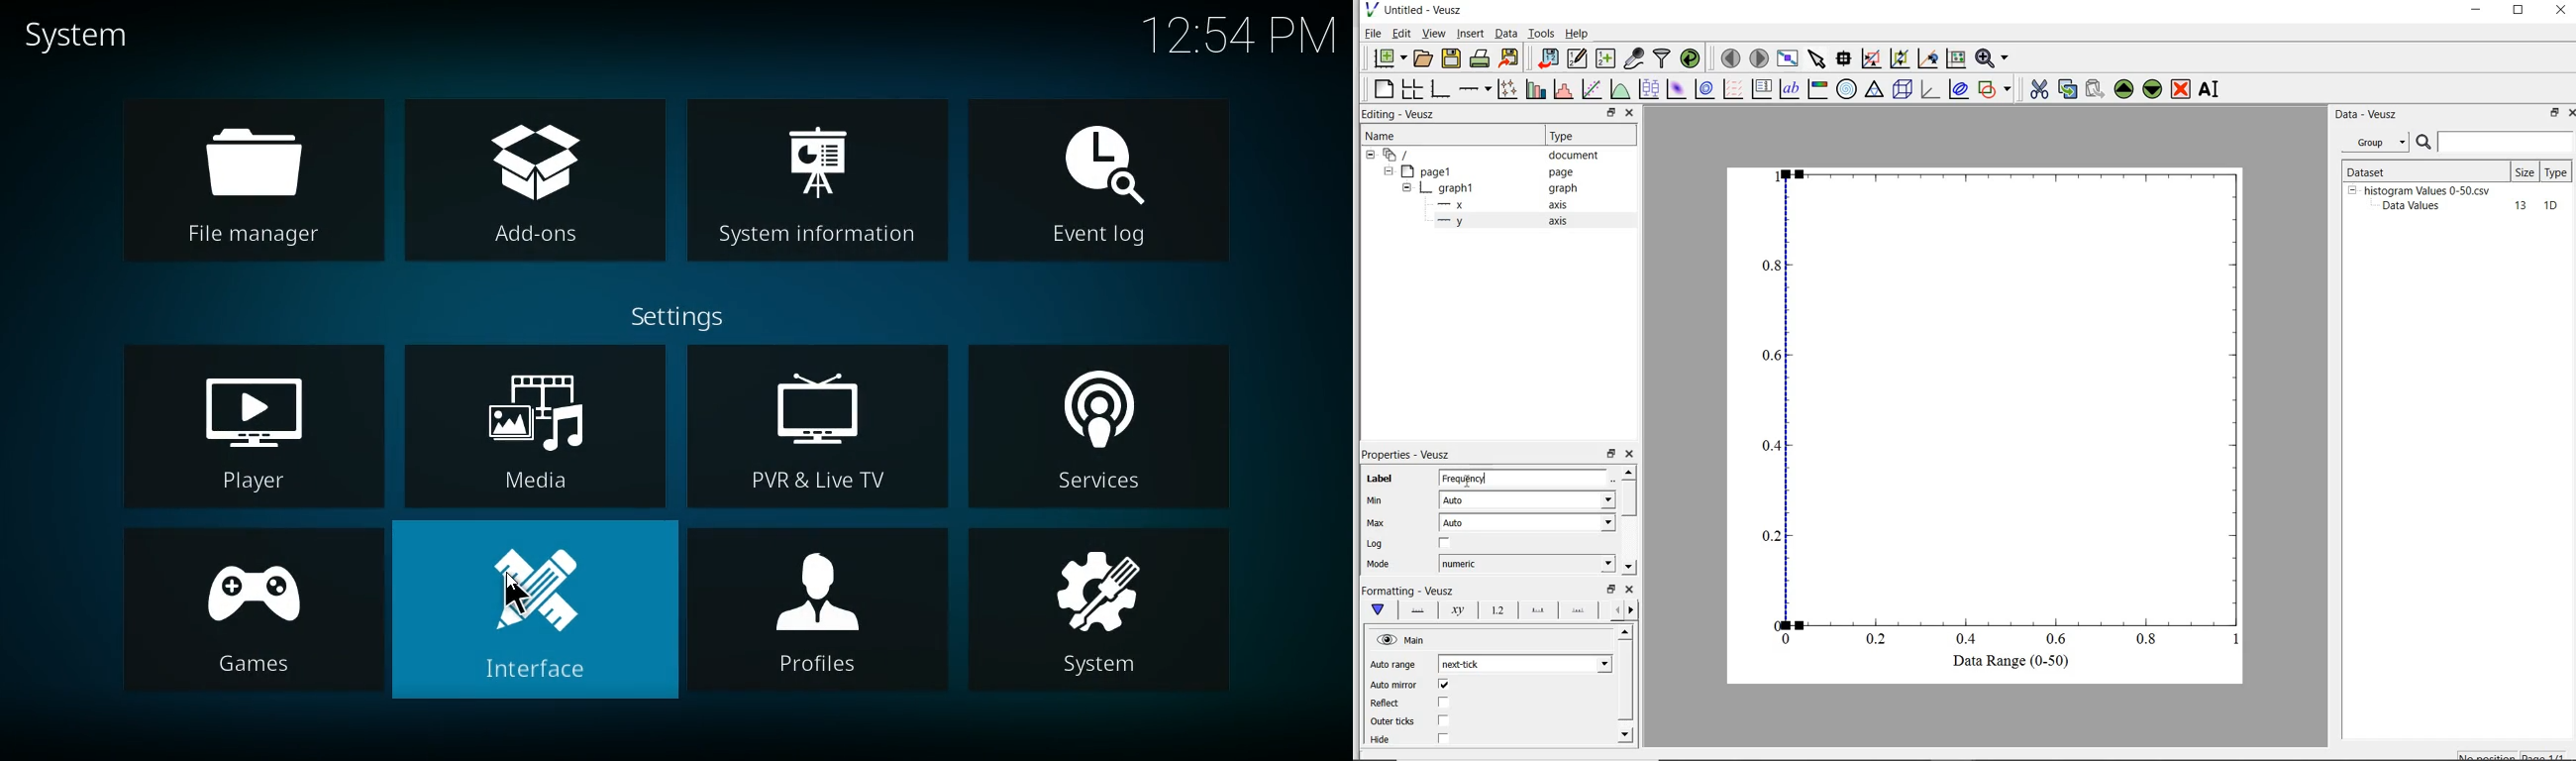 The image size is (2576, 784). What do you see at coordinates (1633, 610) in the screenshot?
I see `next options` at bounding box center [1633, 610].